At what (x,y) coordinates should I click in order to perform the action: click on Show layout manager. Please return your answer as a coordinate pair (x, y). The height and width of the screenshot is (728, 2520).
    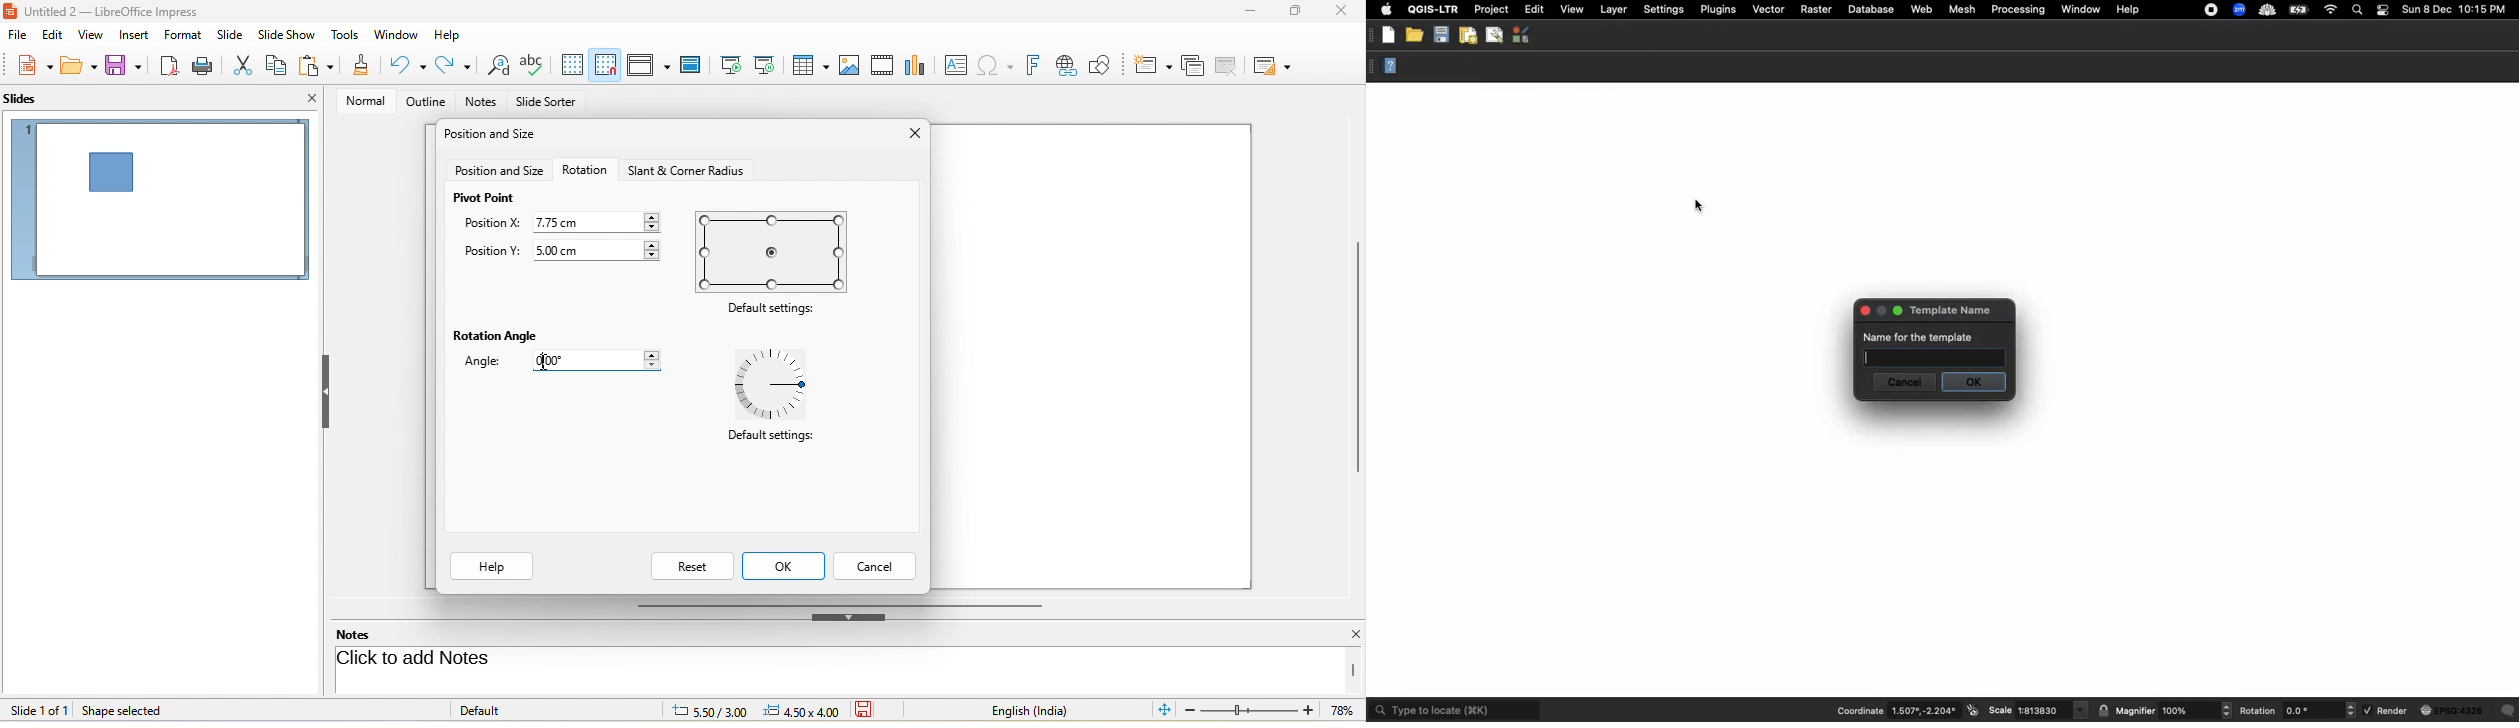
    Looking at the image, I should click on (1494, 36).